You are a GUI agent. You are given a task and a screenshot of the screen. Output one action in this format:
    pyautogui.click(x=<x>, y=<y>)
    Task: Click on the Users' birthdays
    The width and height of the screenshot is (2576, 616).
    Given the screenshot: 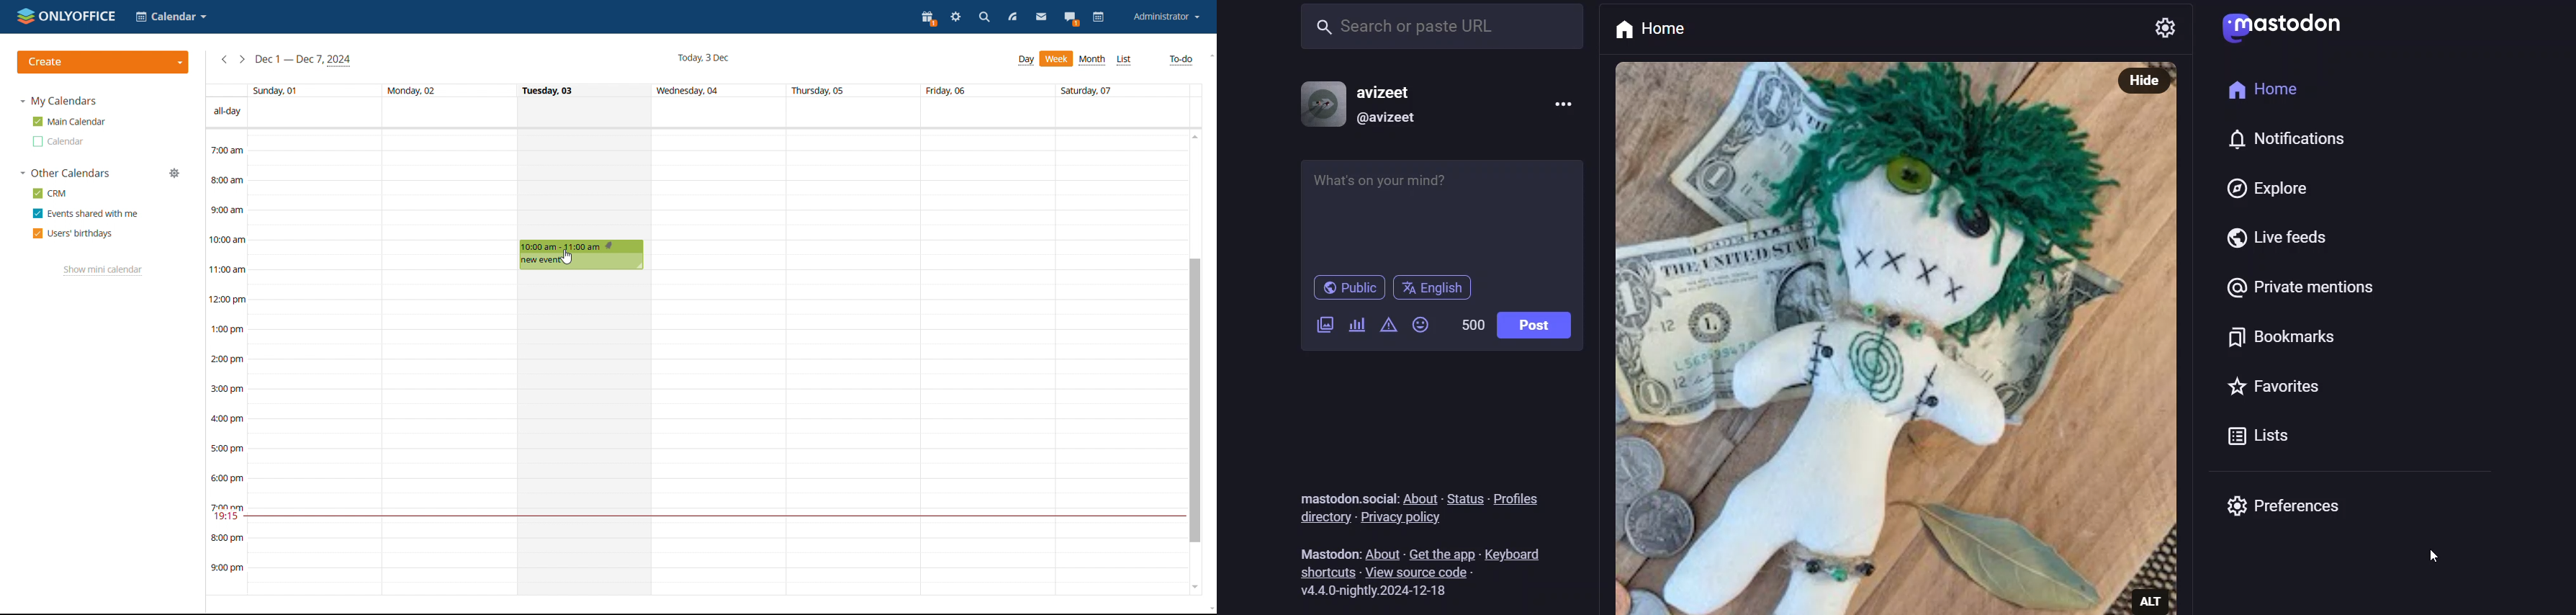 What is the action you would take?
    pyautogui.click(x=71, y=233)
    